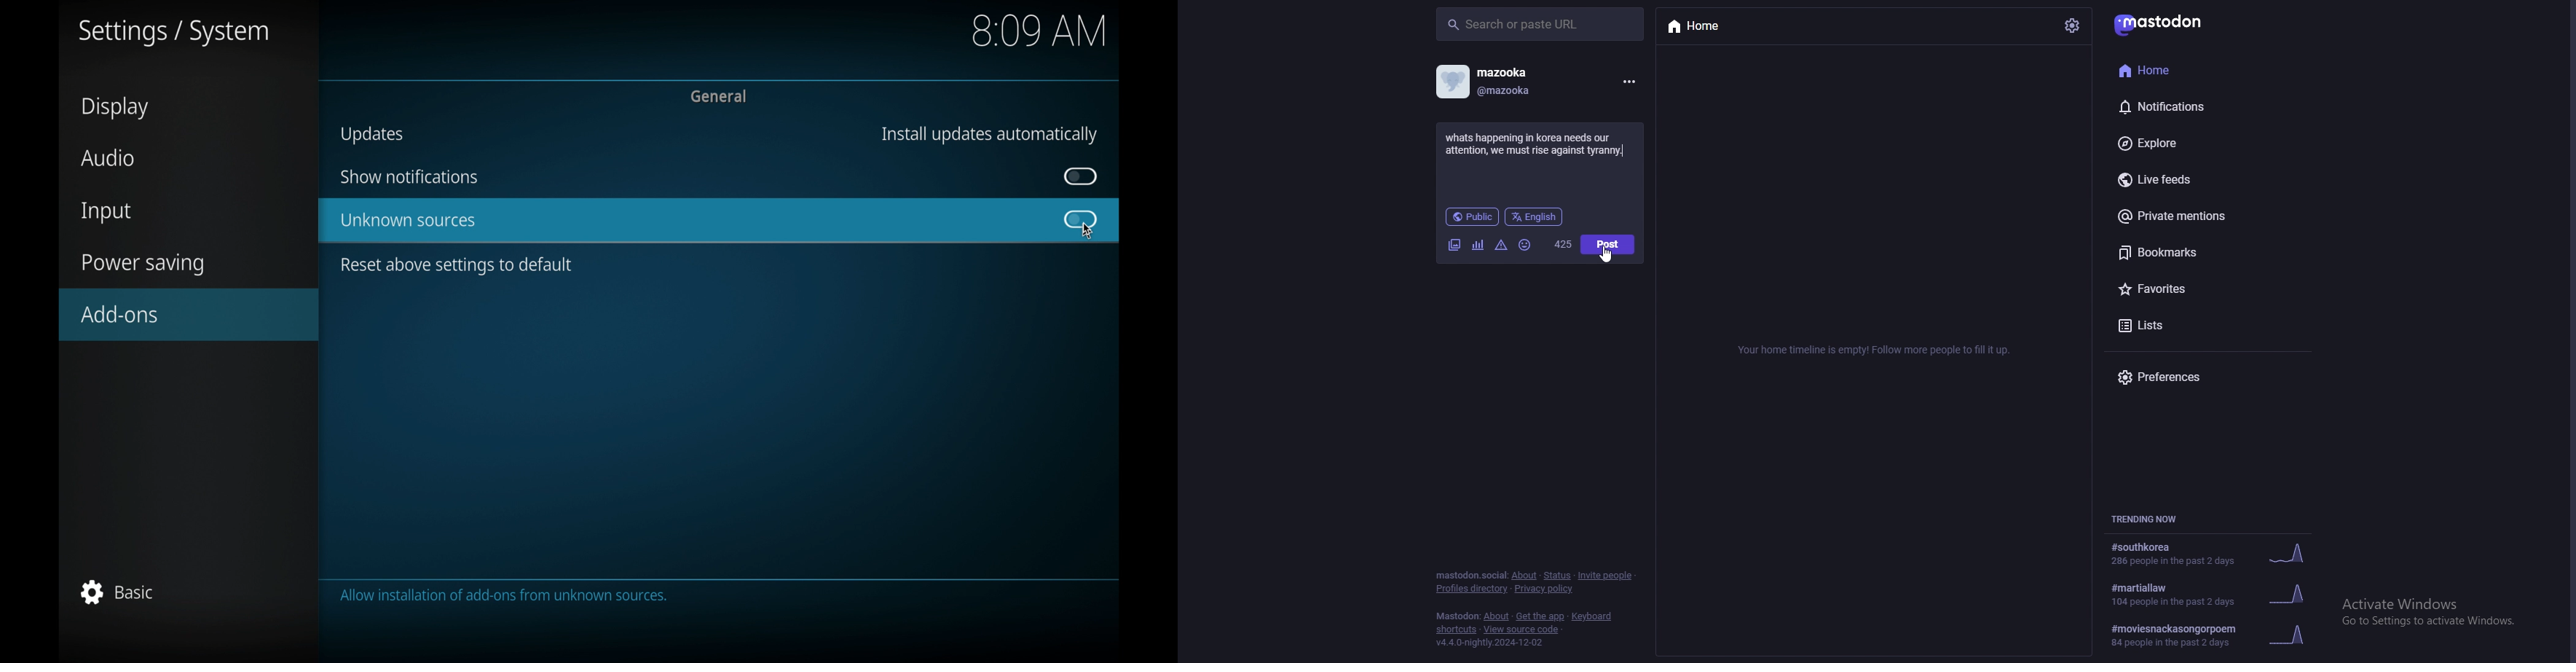 The width and height of the screenshot is (2576, 672). I want to click on home, so click(2181, 68).